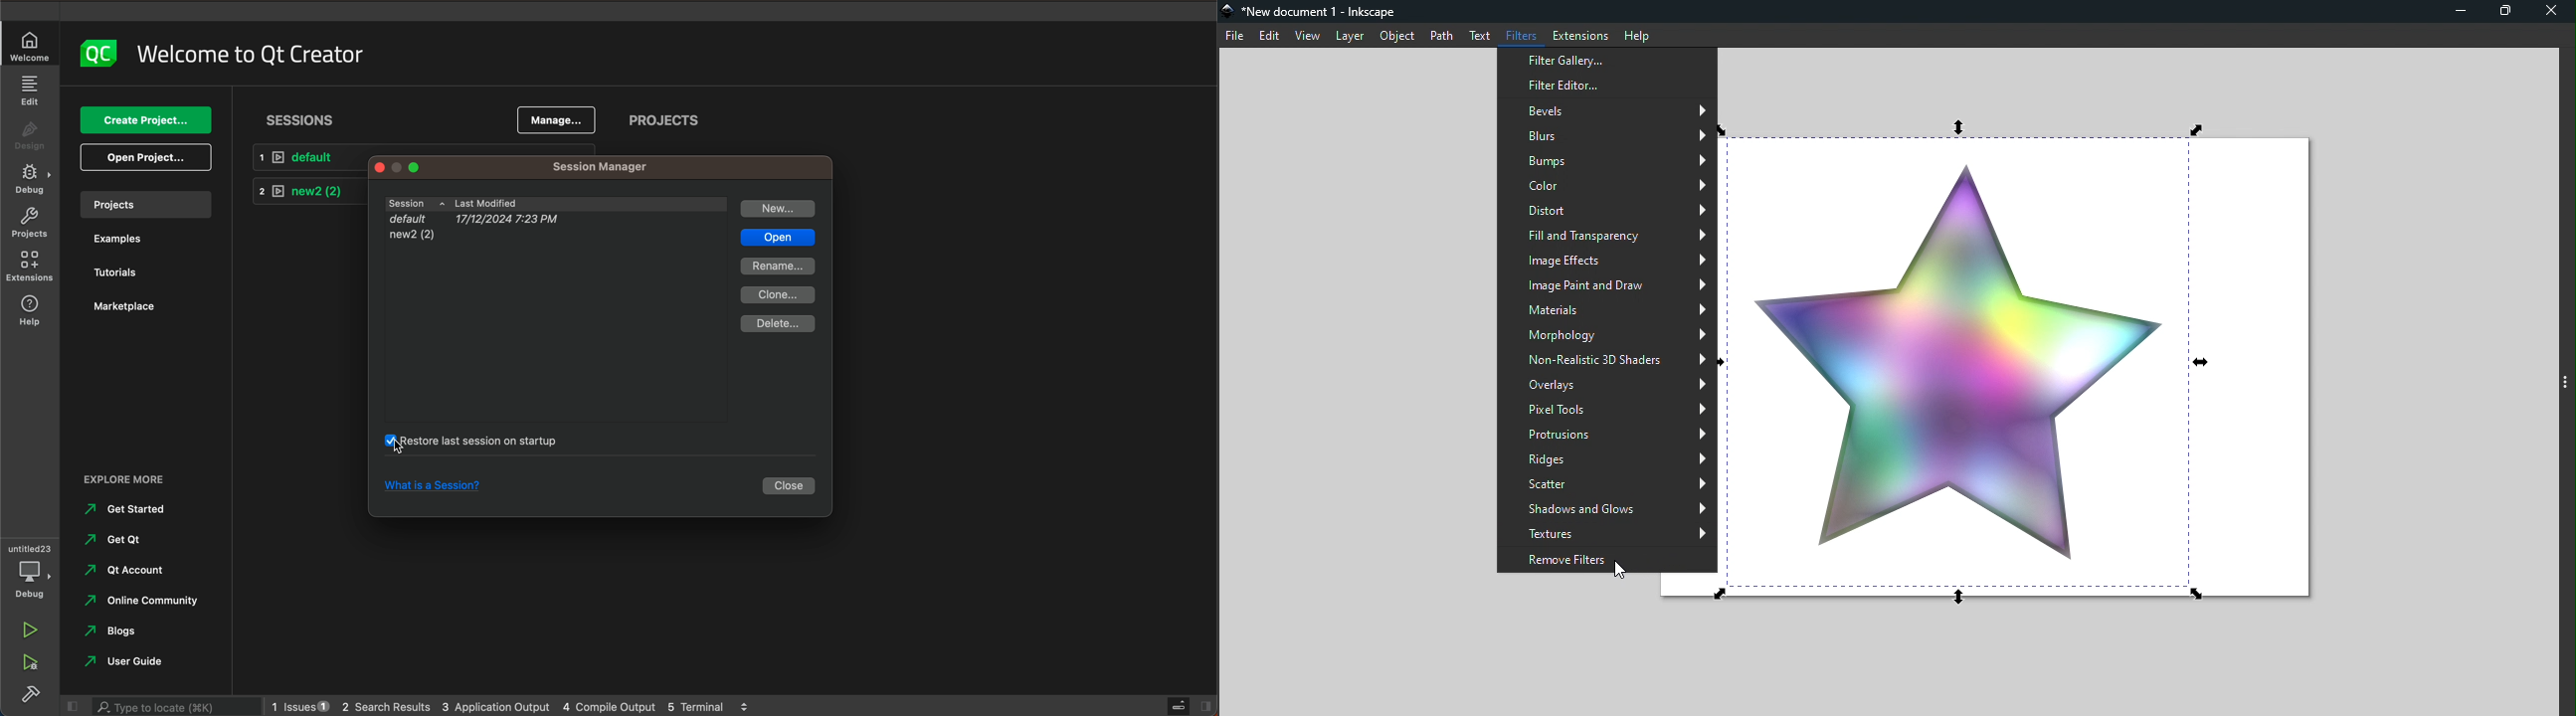  What do you see at coordinates (2458, 11) in the screenshot?
I see `Minimize` at bounding box center [2458, 11].